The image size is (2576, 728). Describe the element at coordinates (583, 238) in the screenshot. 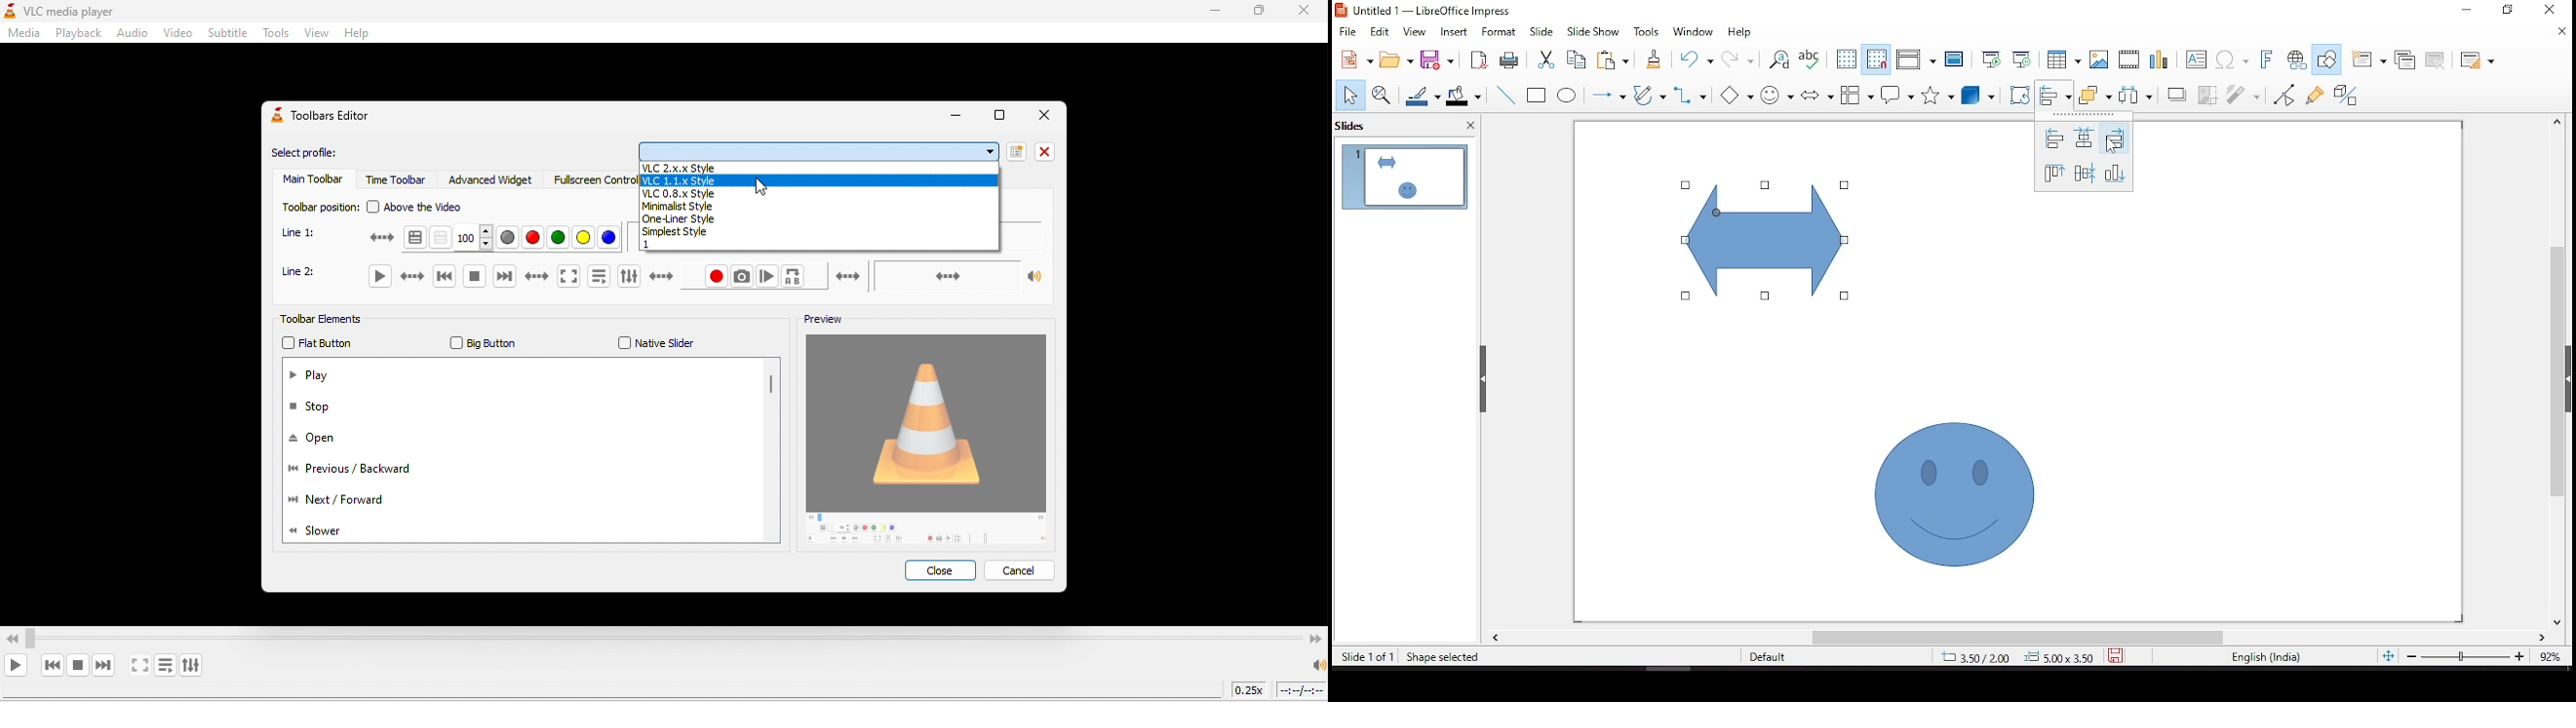

I see `yellow` at that location.